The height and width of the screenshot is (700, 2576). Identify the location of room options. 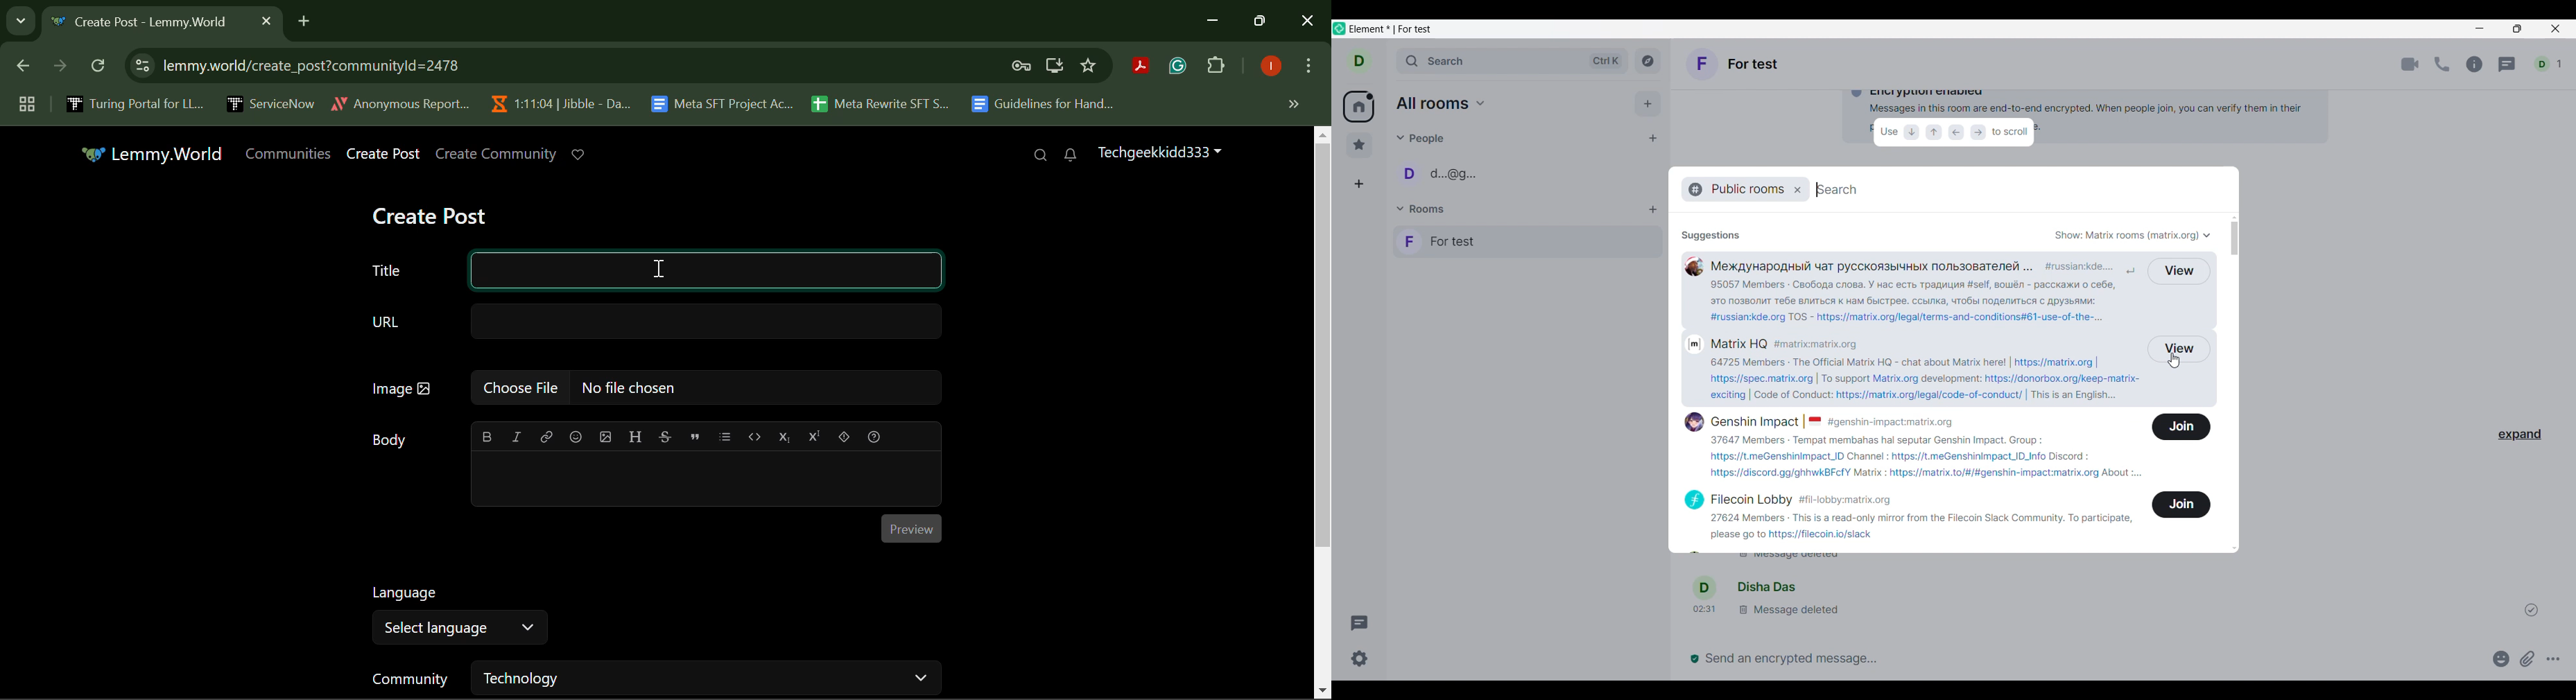
(1653, 210).